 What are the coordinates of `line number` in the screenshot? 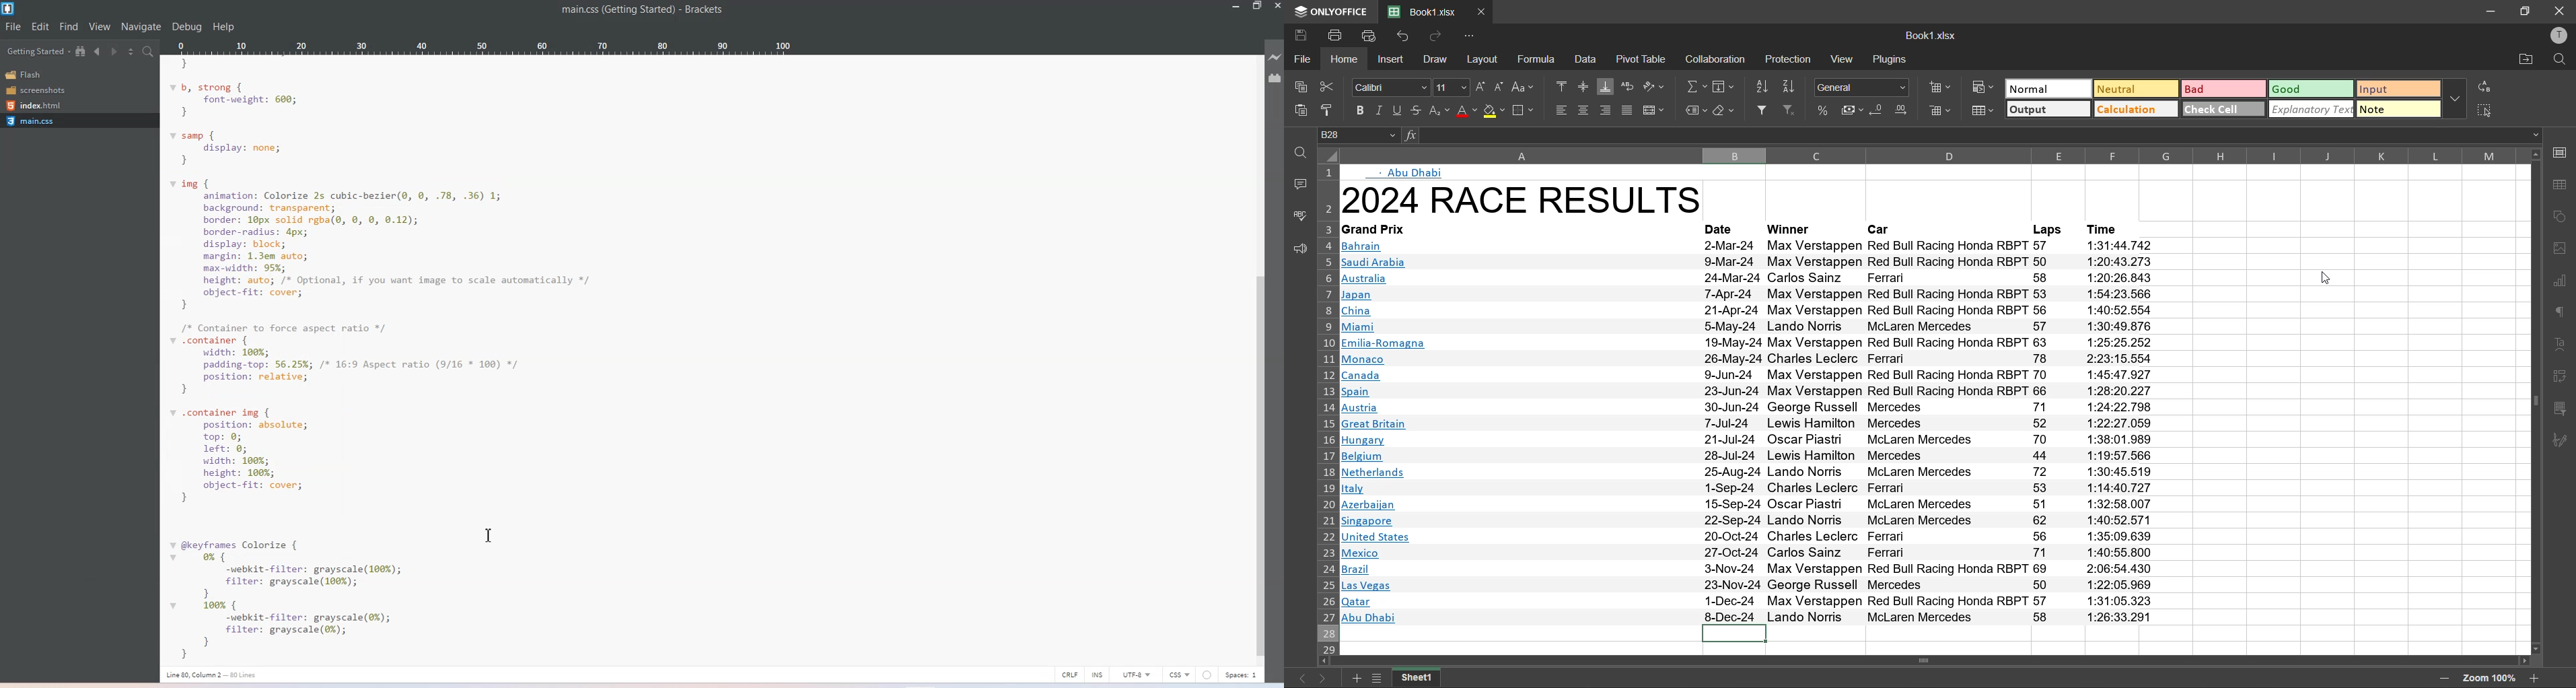 It's located at (213, 676).